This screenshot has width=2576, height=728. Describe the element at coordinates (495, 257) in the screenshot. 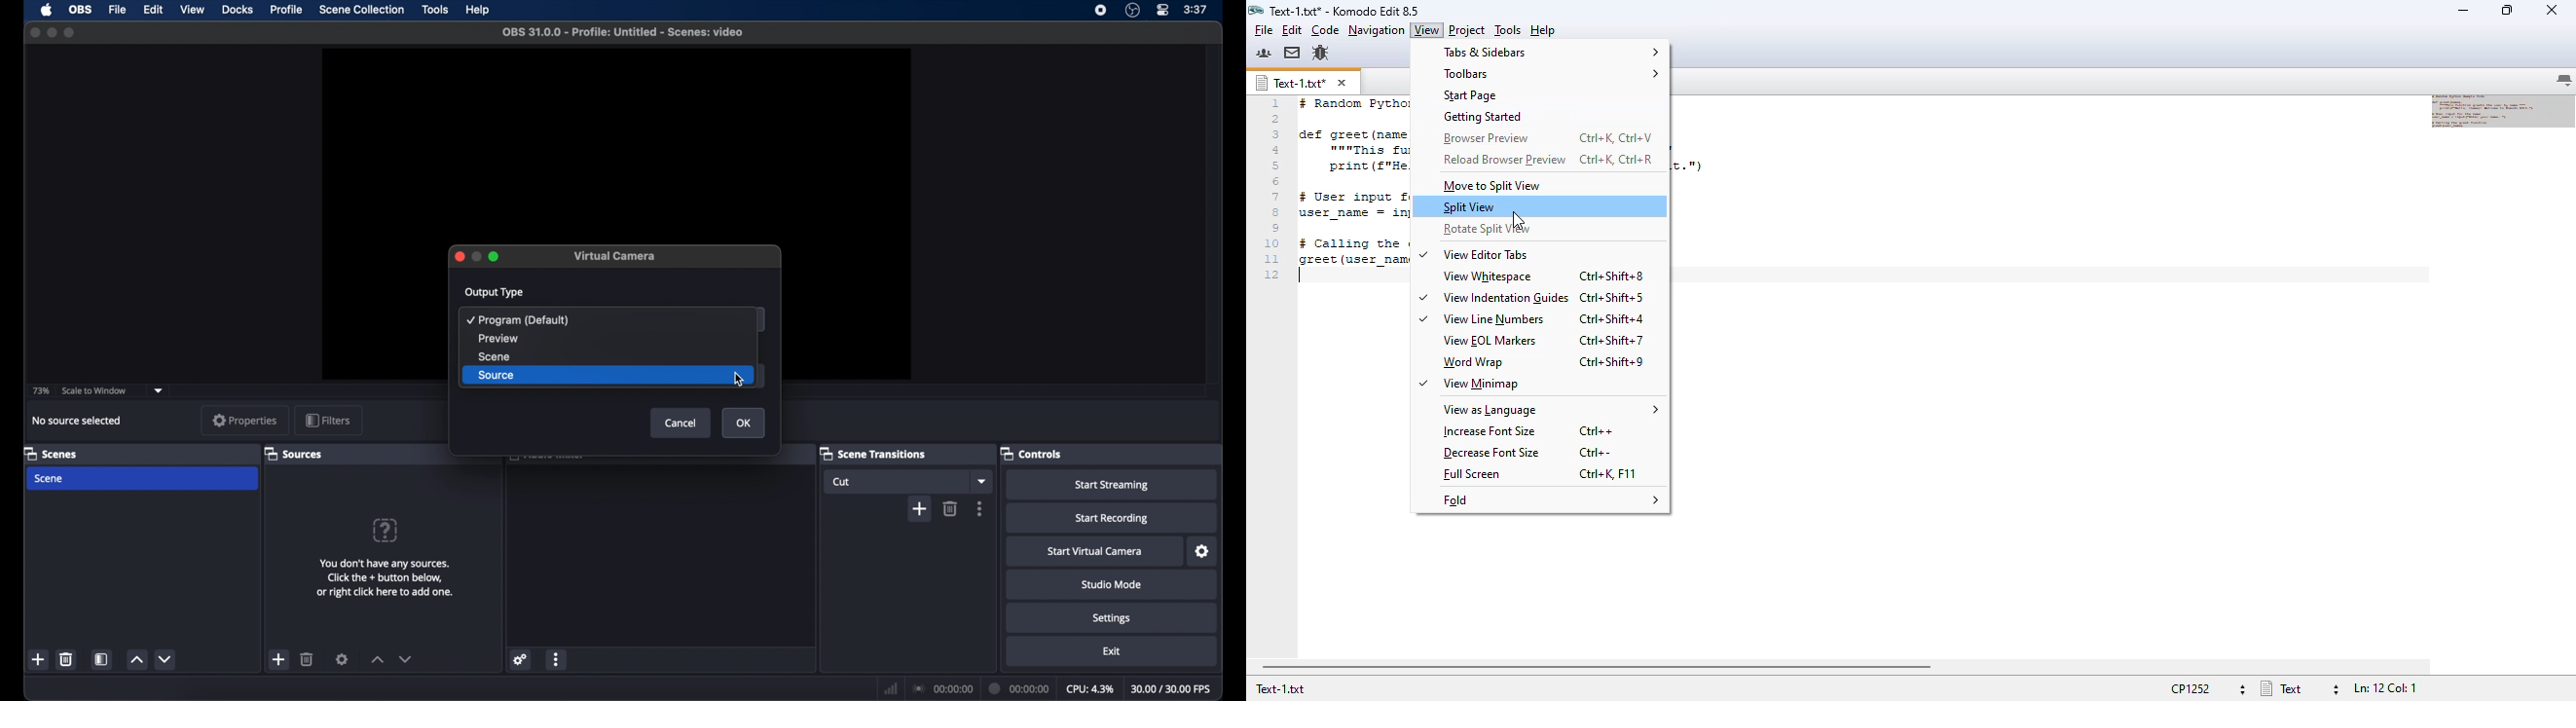

I see `Maximize` at that location.